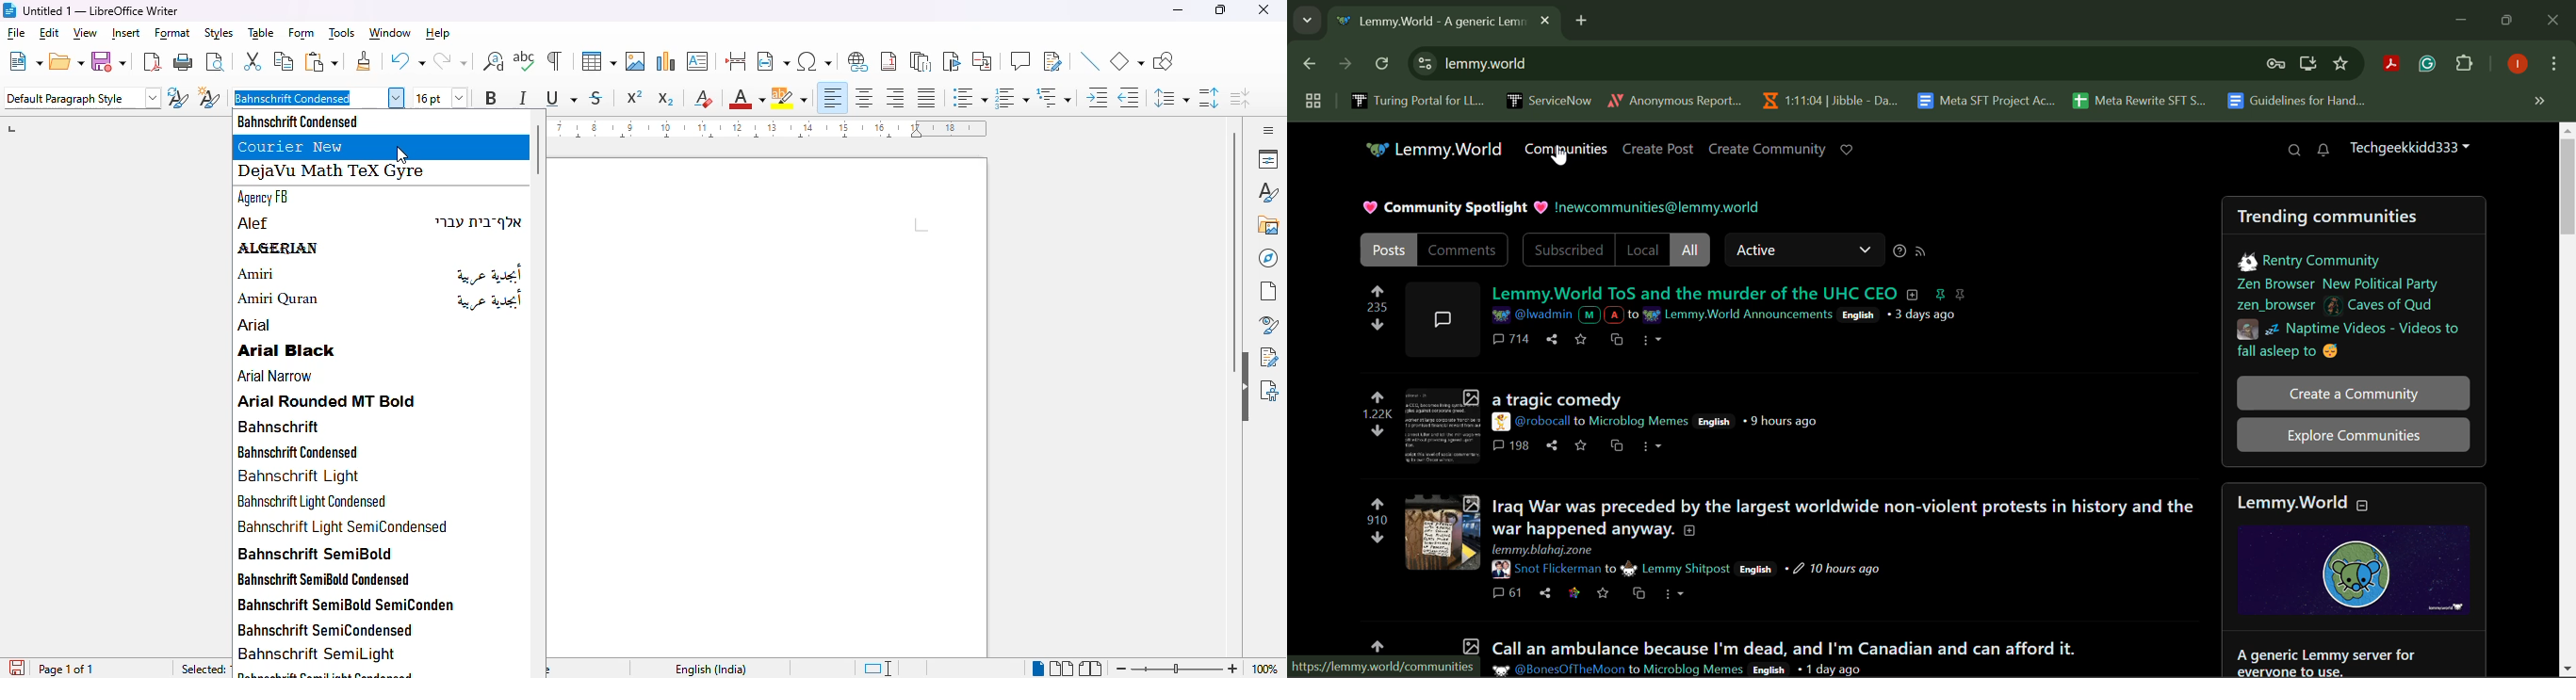 Image resolution: width=2576 pixels, height=700 pixels. Describe the element at coordinates (1020, 61) in the screenshot. I see `insert comment` at that location.